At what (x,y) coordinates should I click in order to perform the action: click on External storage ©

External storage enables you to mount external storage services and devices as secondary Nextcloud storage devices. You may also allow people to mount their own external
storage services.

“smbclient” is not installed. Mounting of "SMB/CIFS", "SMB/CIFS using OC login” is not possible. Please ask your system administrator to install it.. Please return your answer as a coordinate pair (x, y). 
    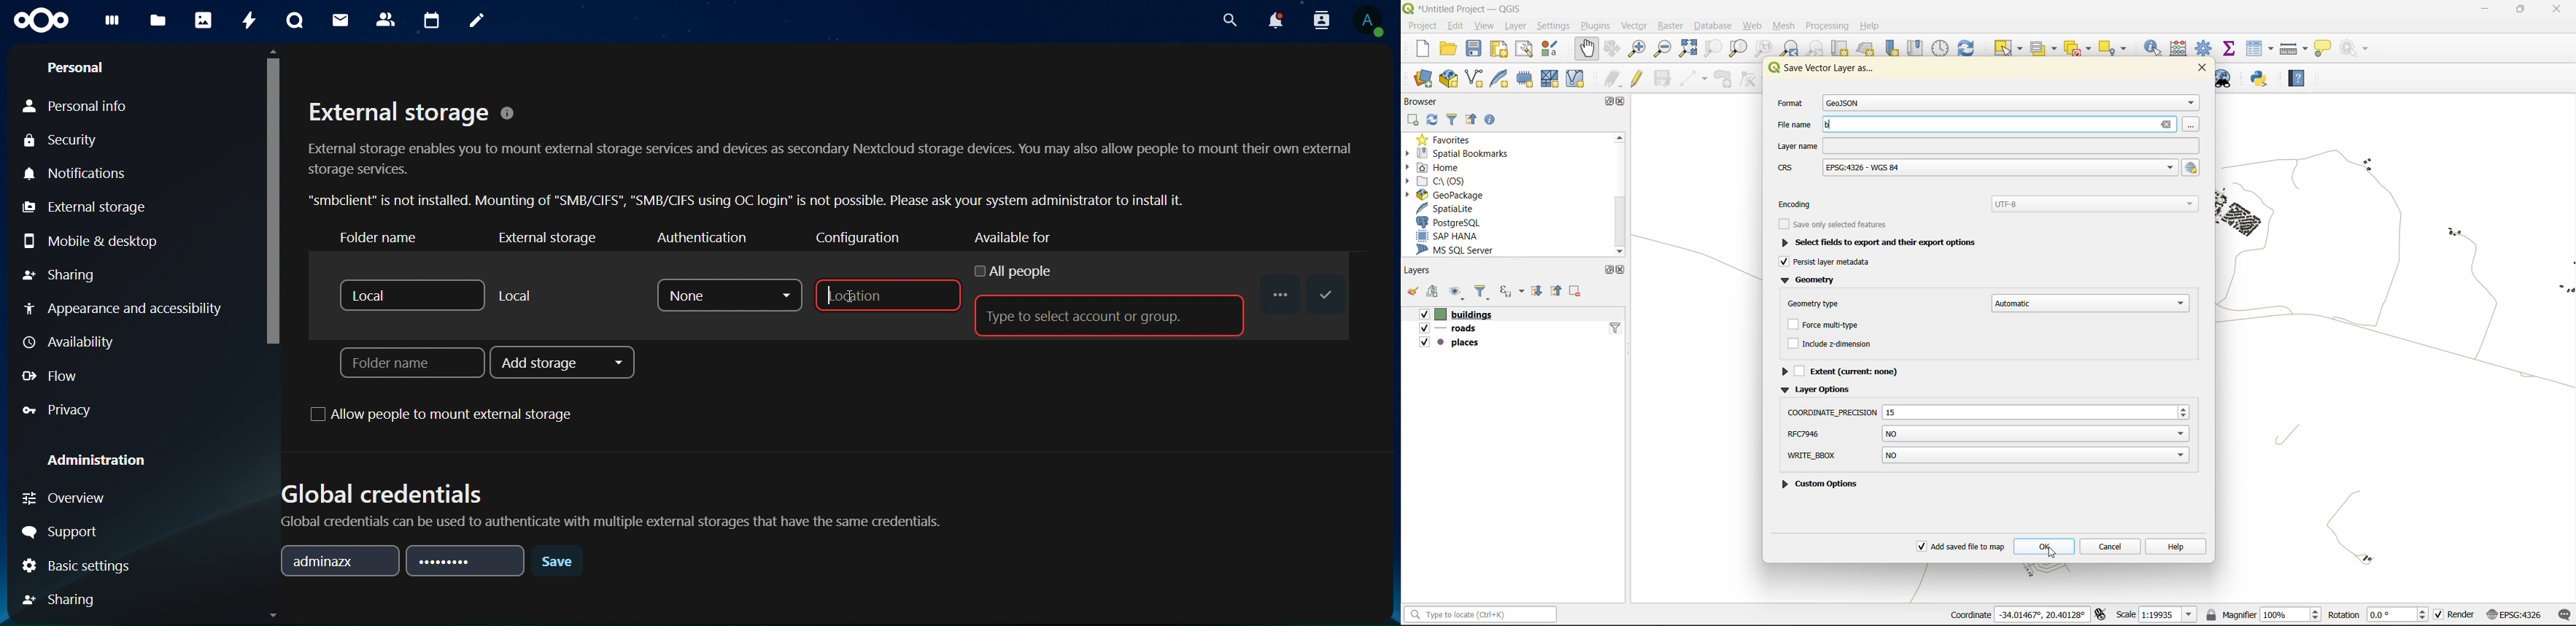
    Looking at the image, I should click on (830, 152).